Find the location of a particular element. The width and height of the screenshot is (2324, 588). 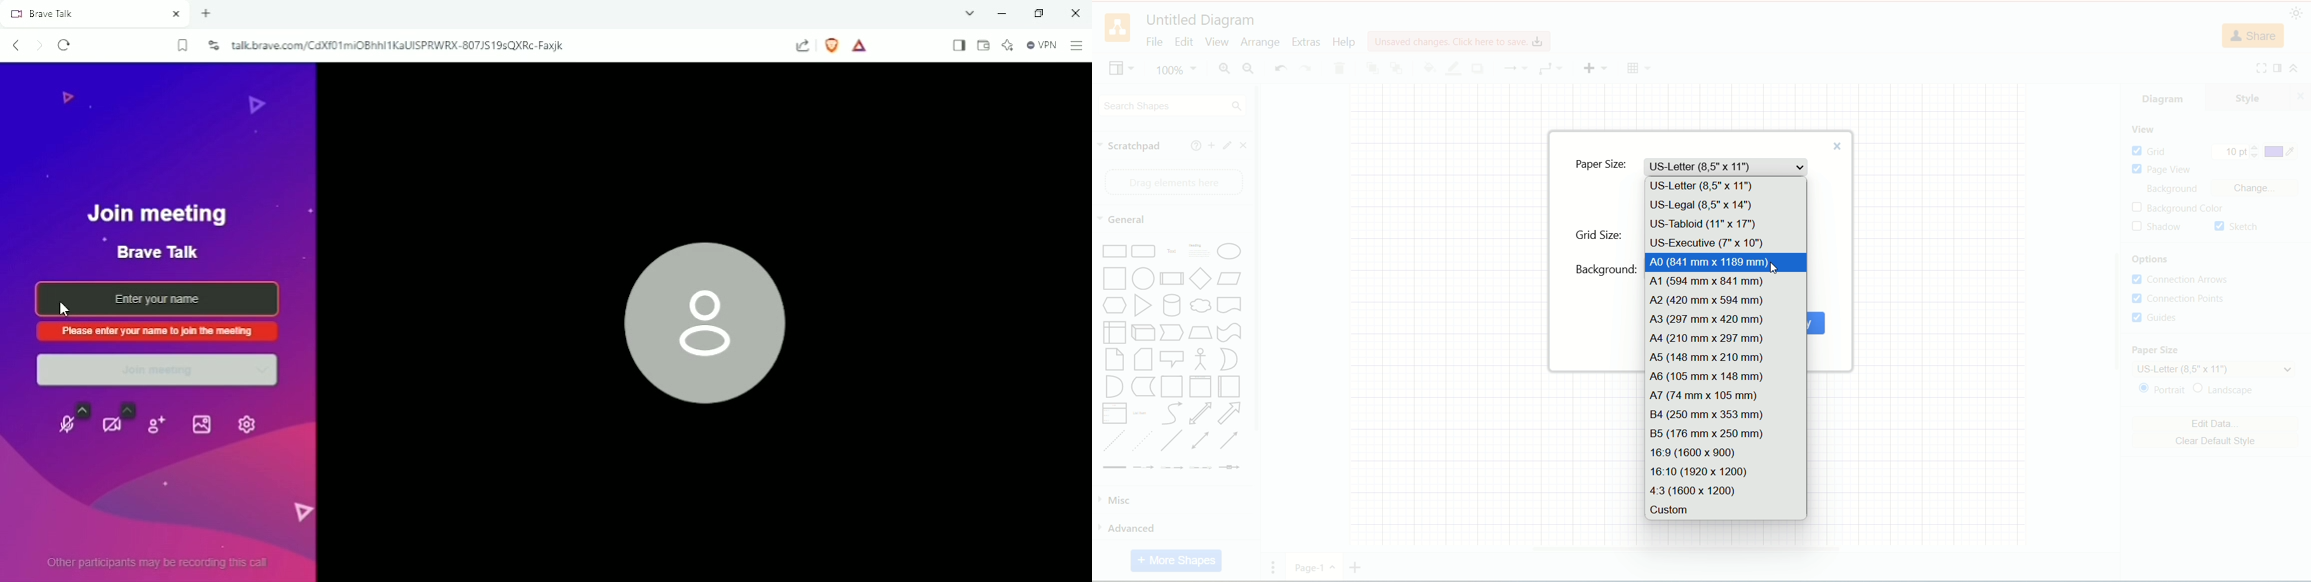

vertical scroll bar is located at coordinates (1257, 332).